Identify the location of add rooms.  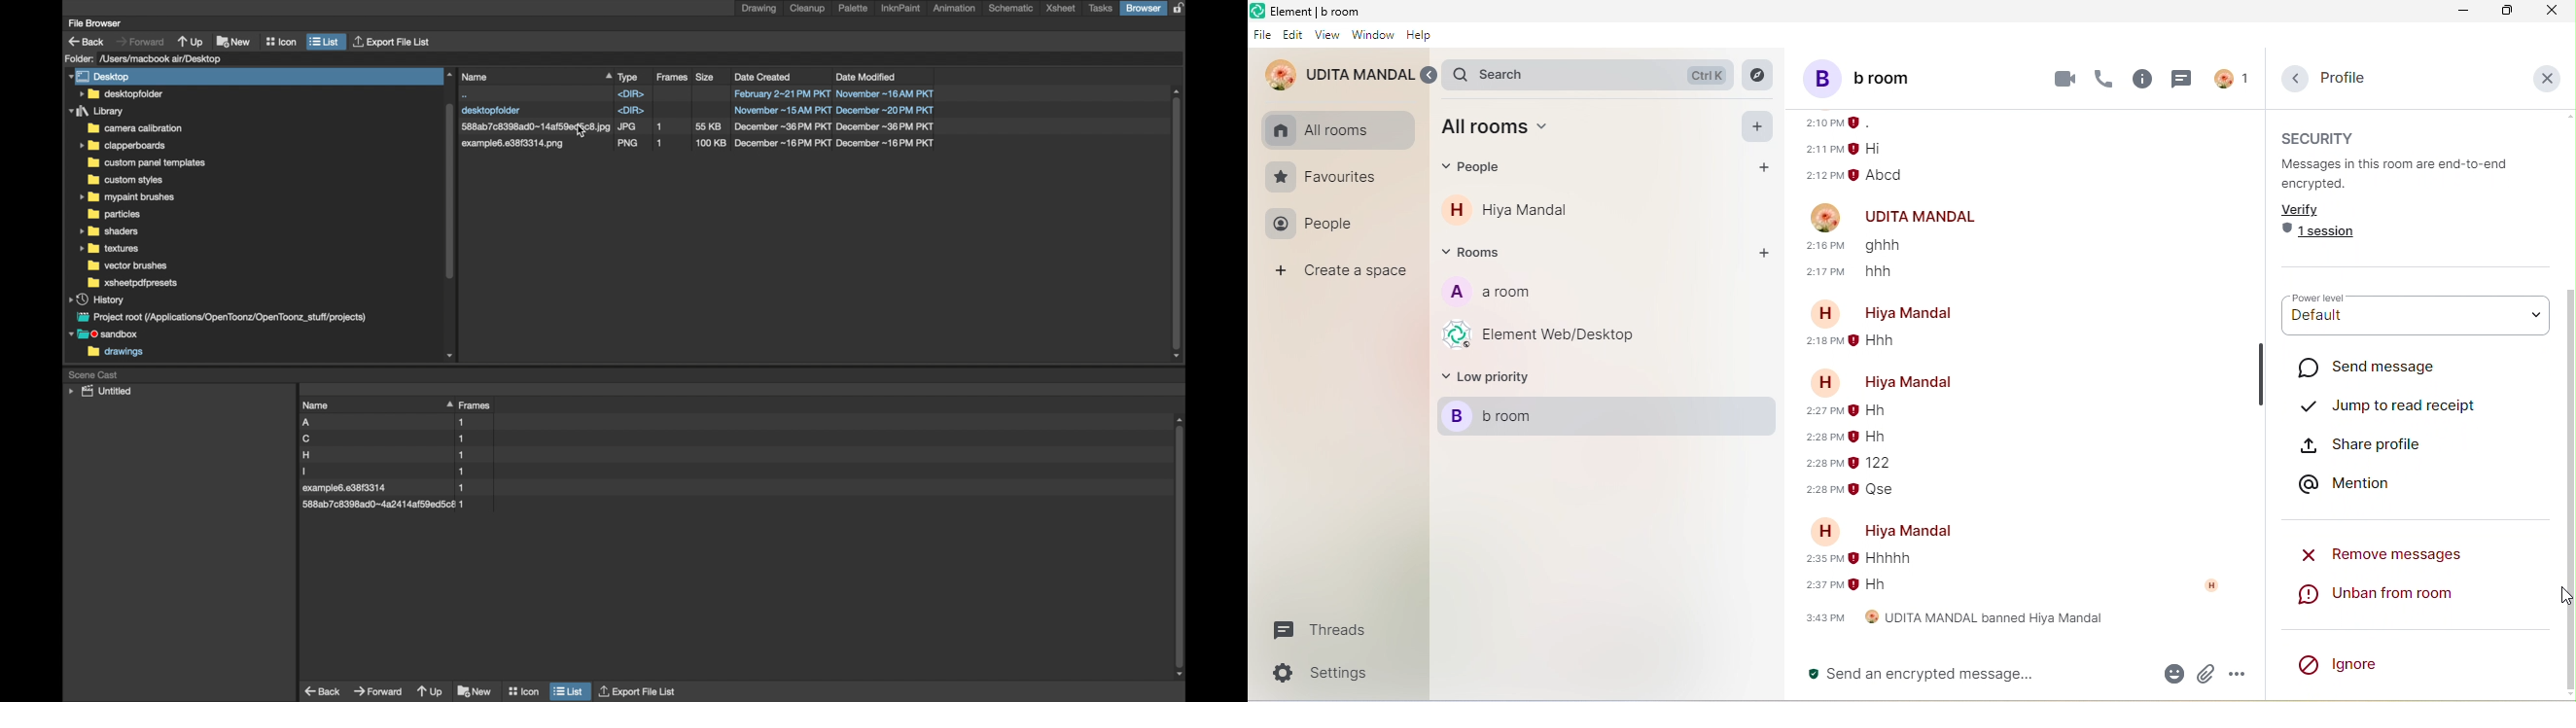
(1762, 253).